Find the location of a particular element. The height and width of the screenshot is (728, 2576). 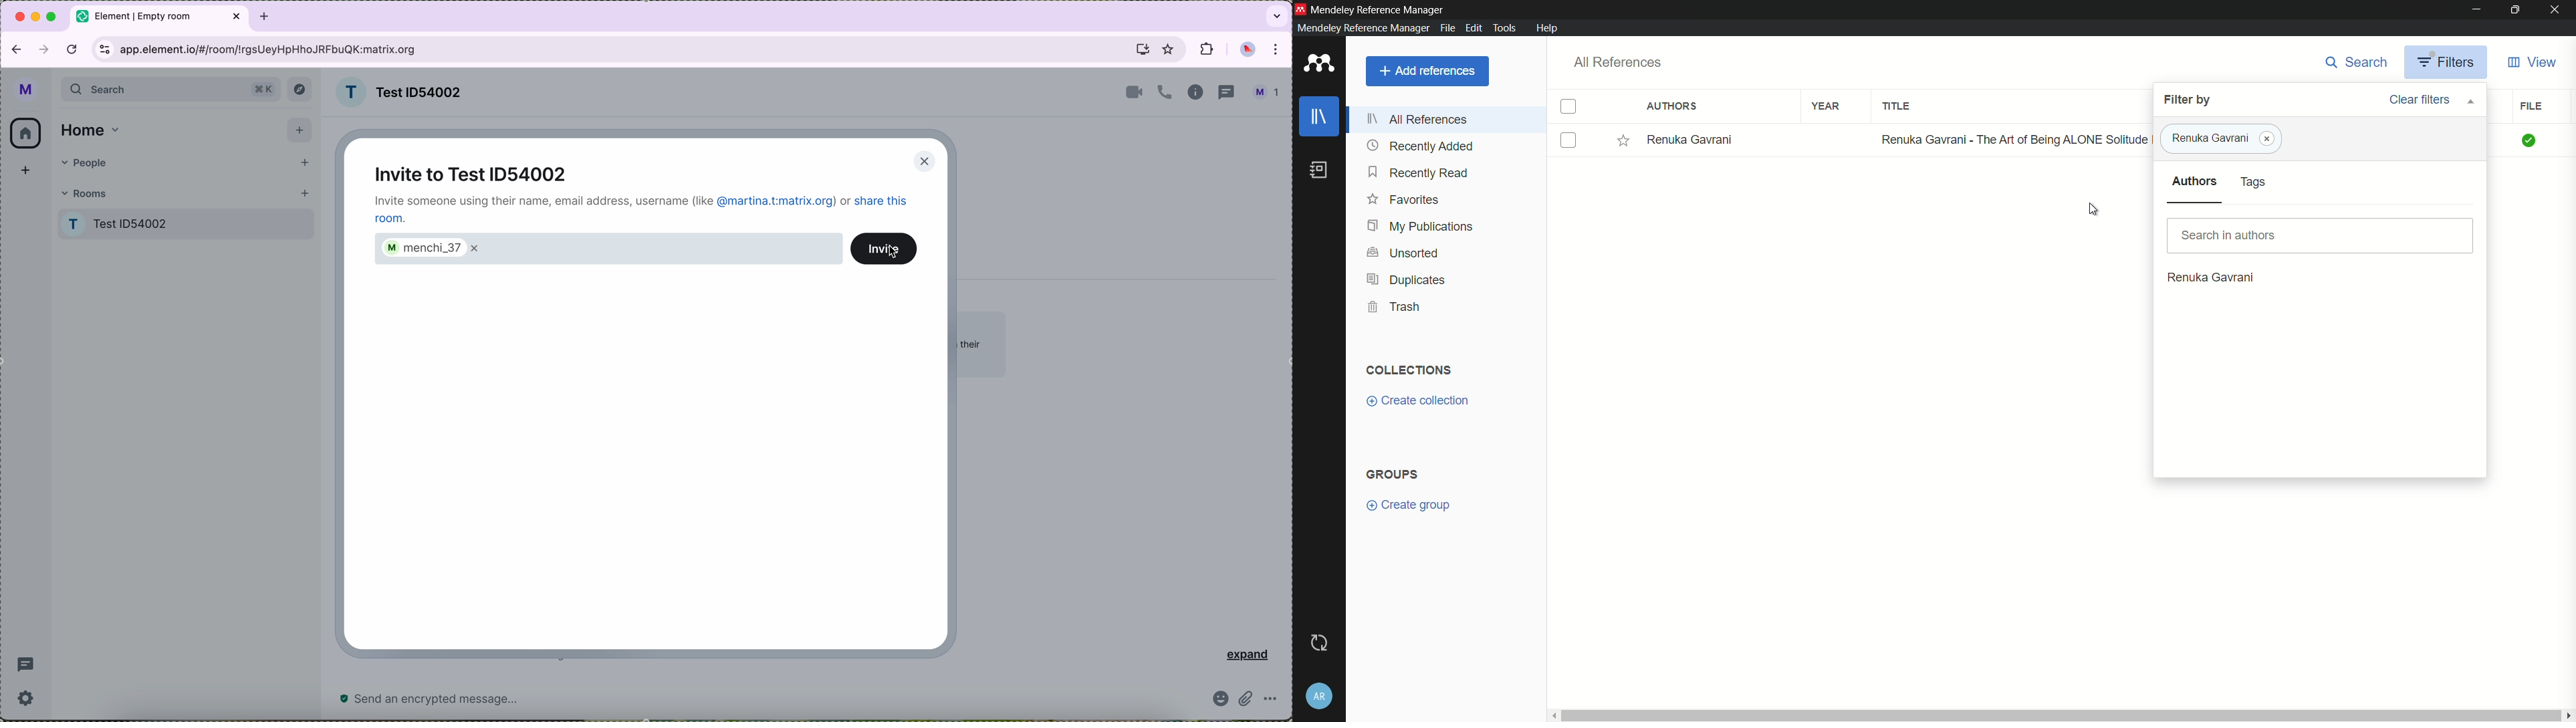

Renuka Gavrani is located at coordinates (2208, 139).